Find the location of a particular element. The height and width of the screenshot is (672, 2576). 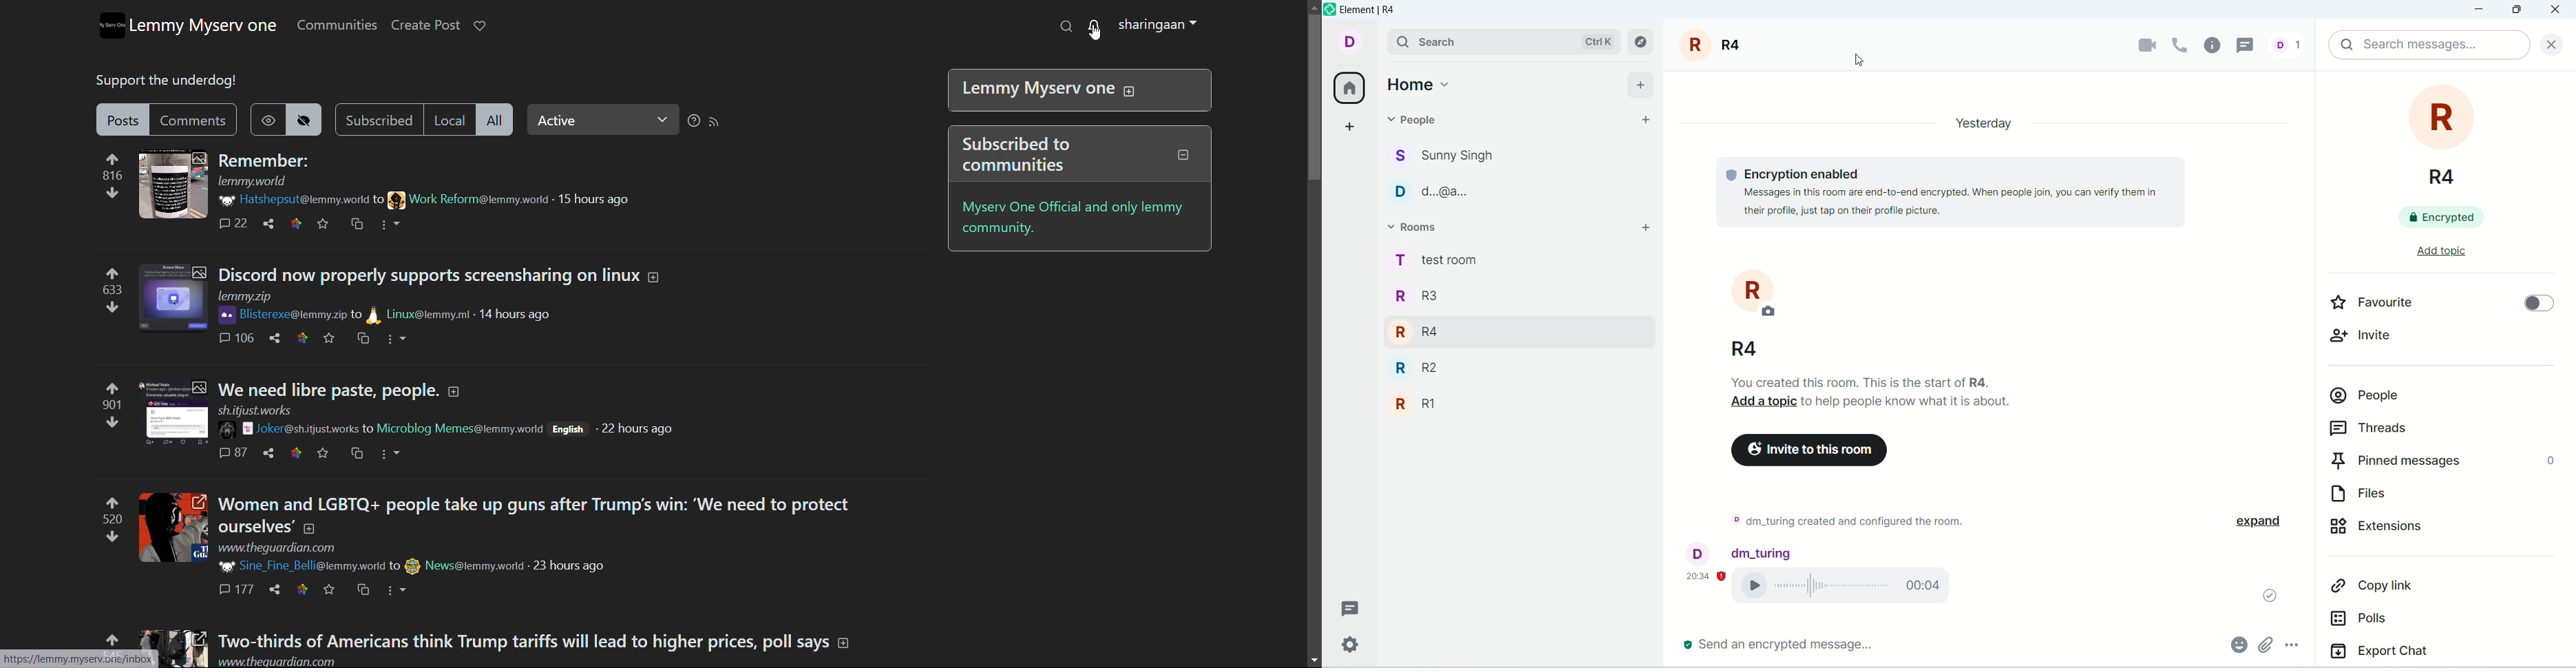

(23 hours ago)time of posting is located at coordinates (569, 565).